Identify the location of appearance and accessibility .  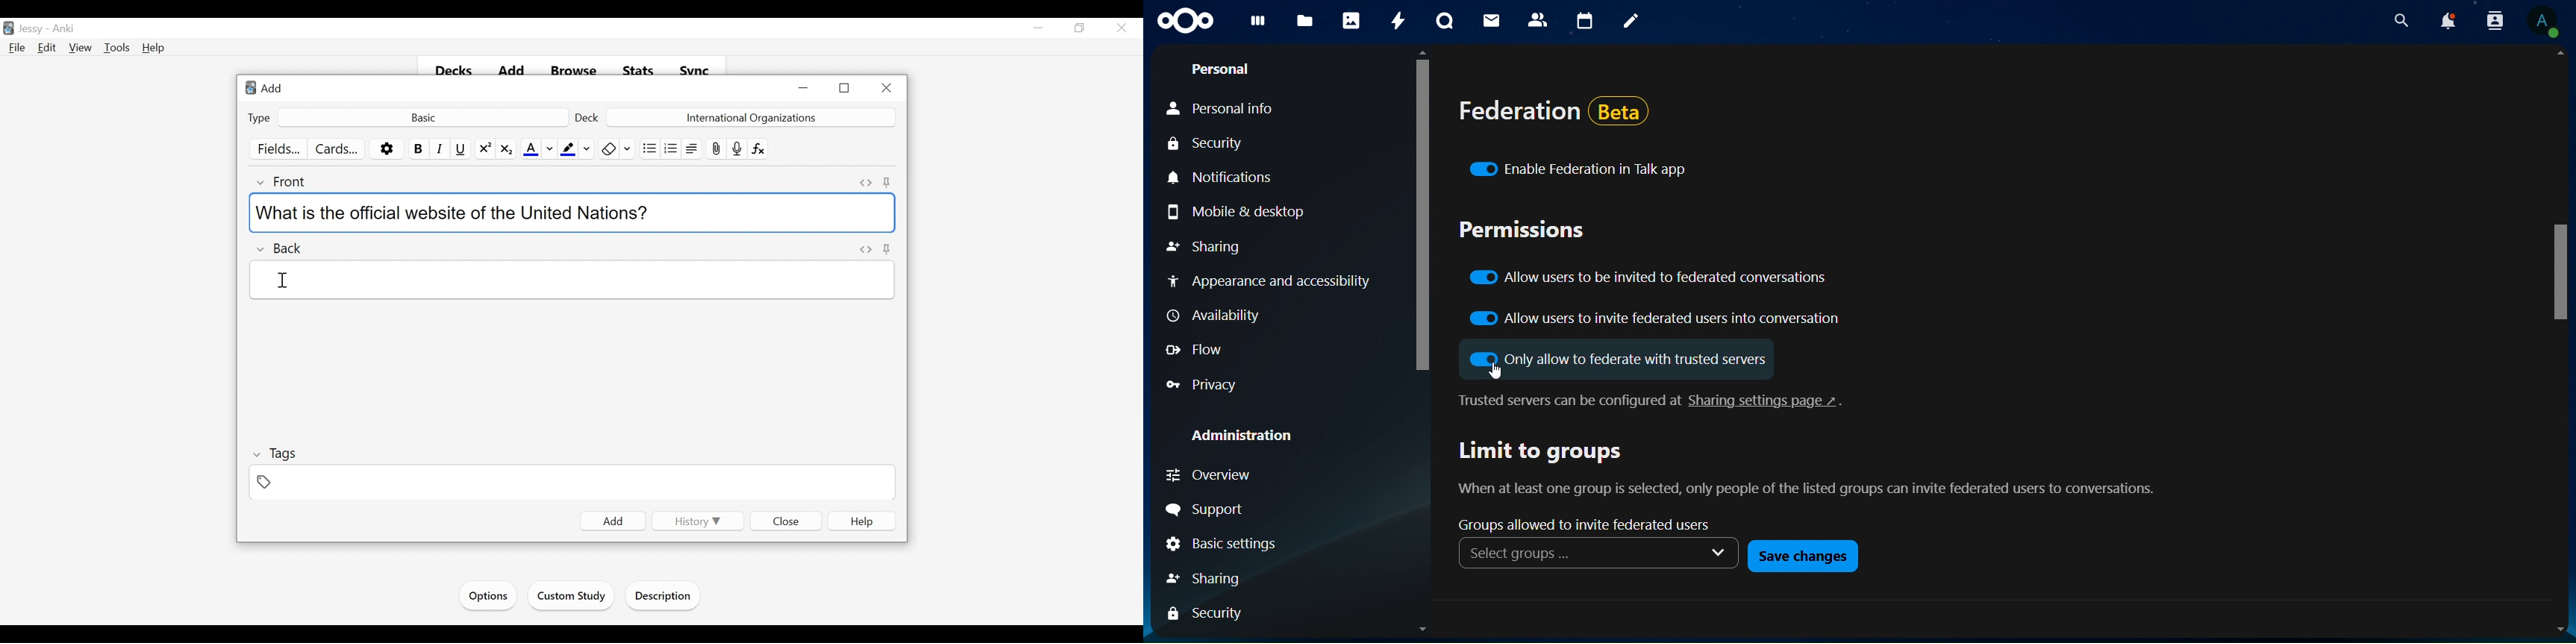
(1266, 279).